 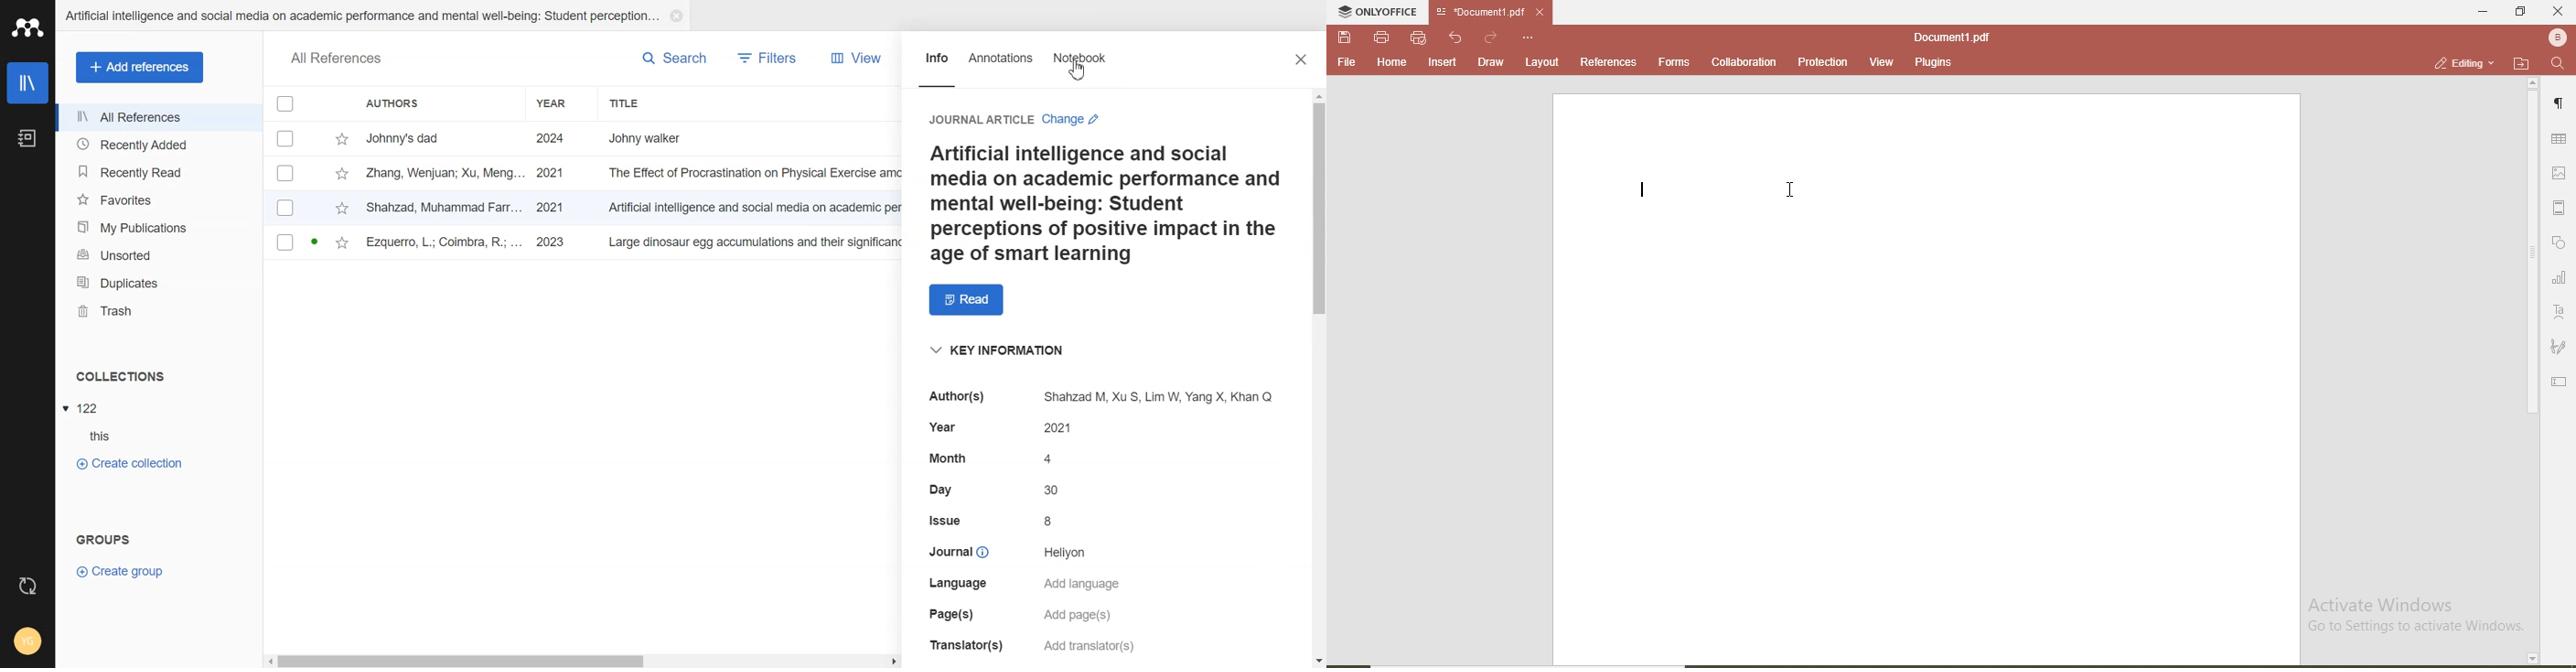 What do you see at coordinates (288, 138) in the screenshot?
I see `Checkbox` at bounding box center [288, 138].